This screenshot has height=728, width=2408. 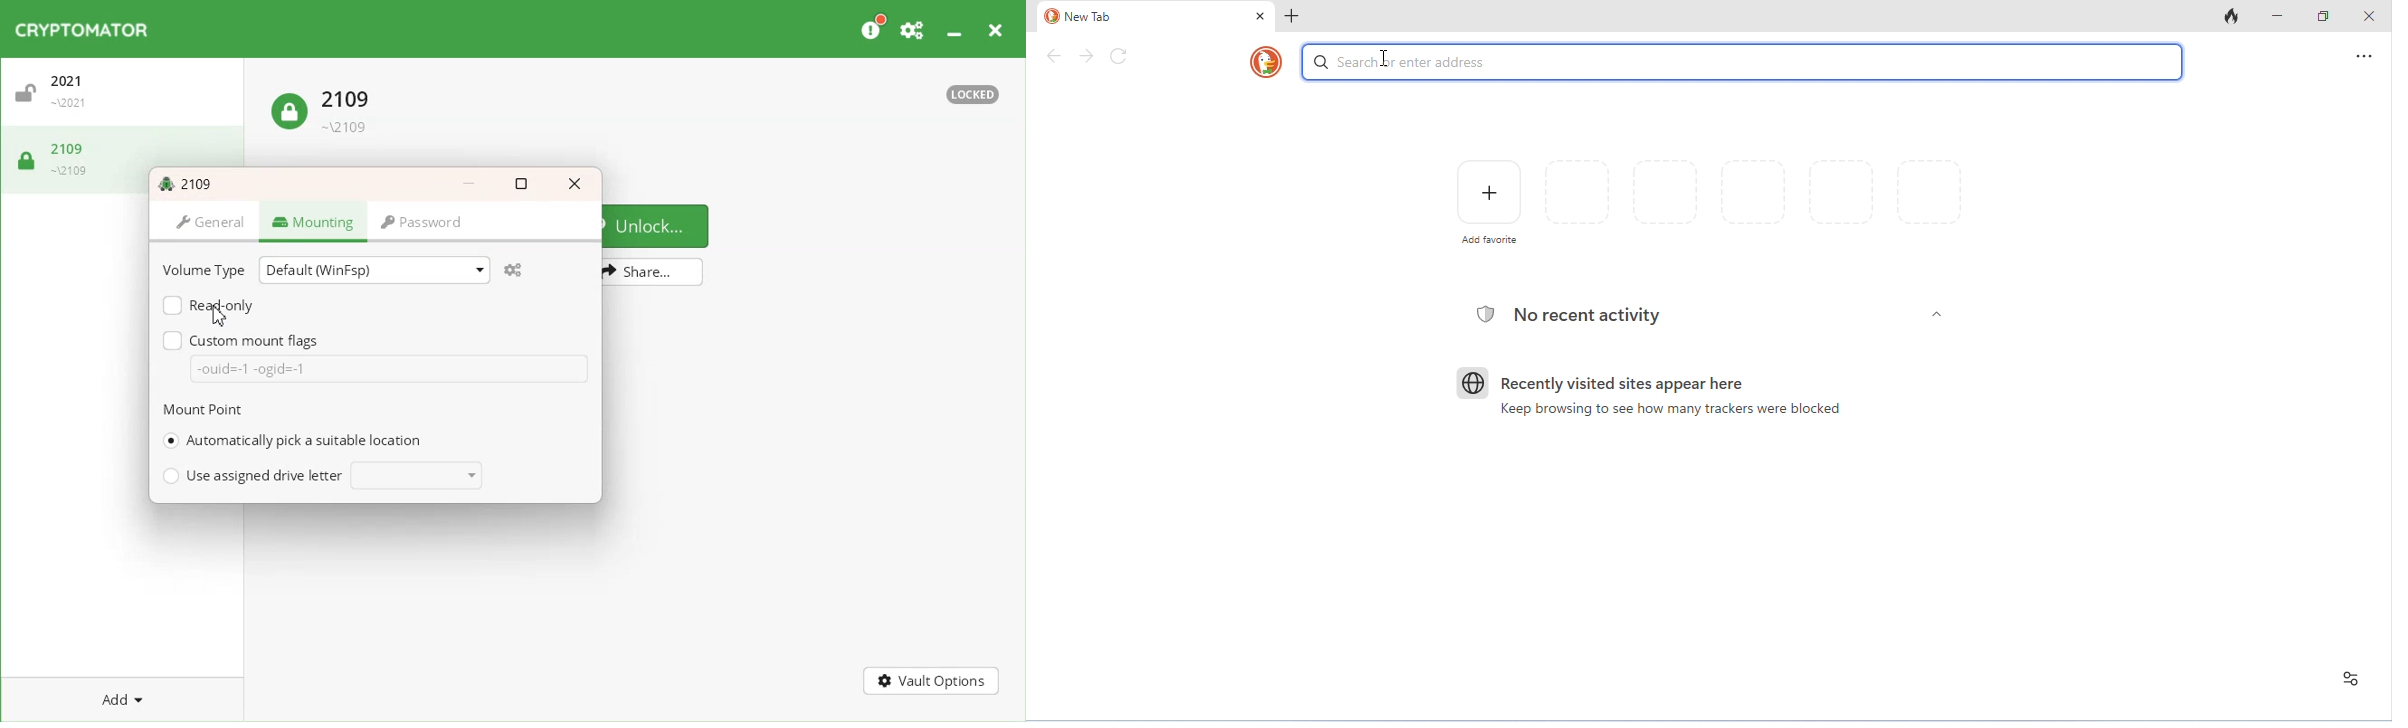 What do you see at coordinates (522, 184) in the screenshot?
I see `Maximize` at bounding box center [522, 184].